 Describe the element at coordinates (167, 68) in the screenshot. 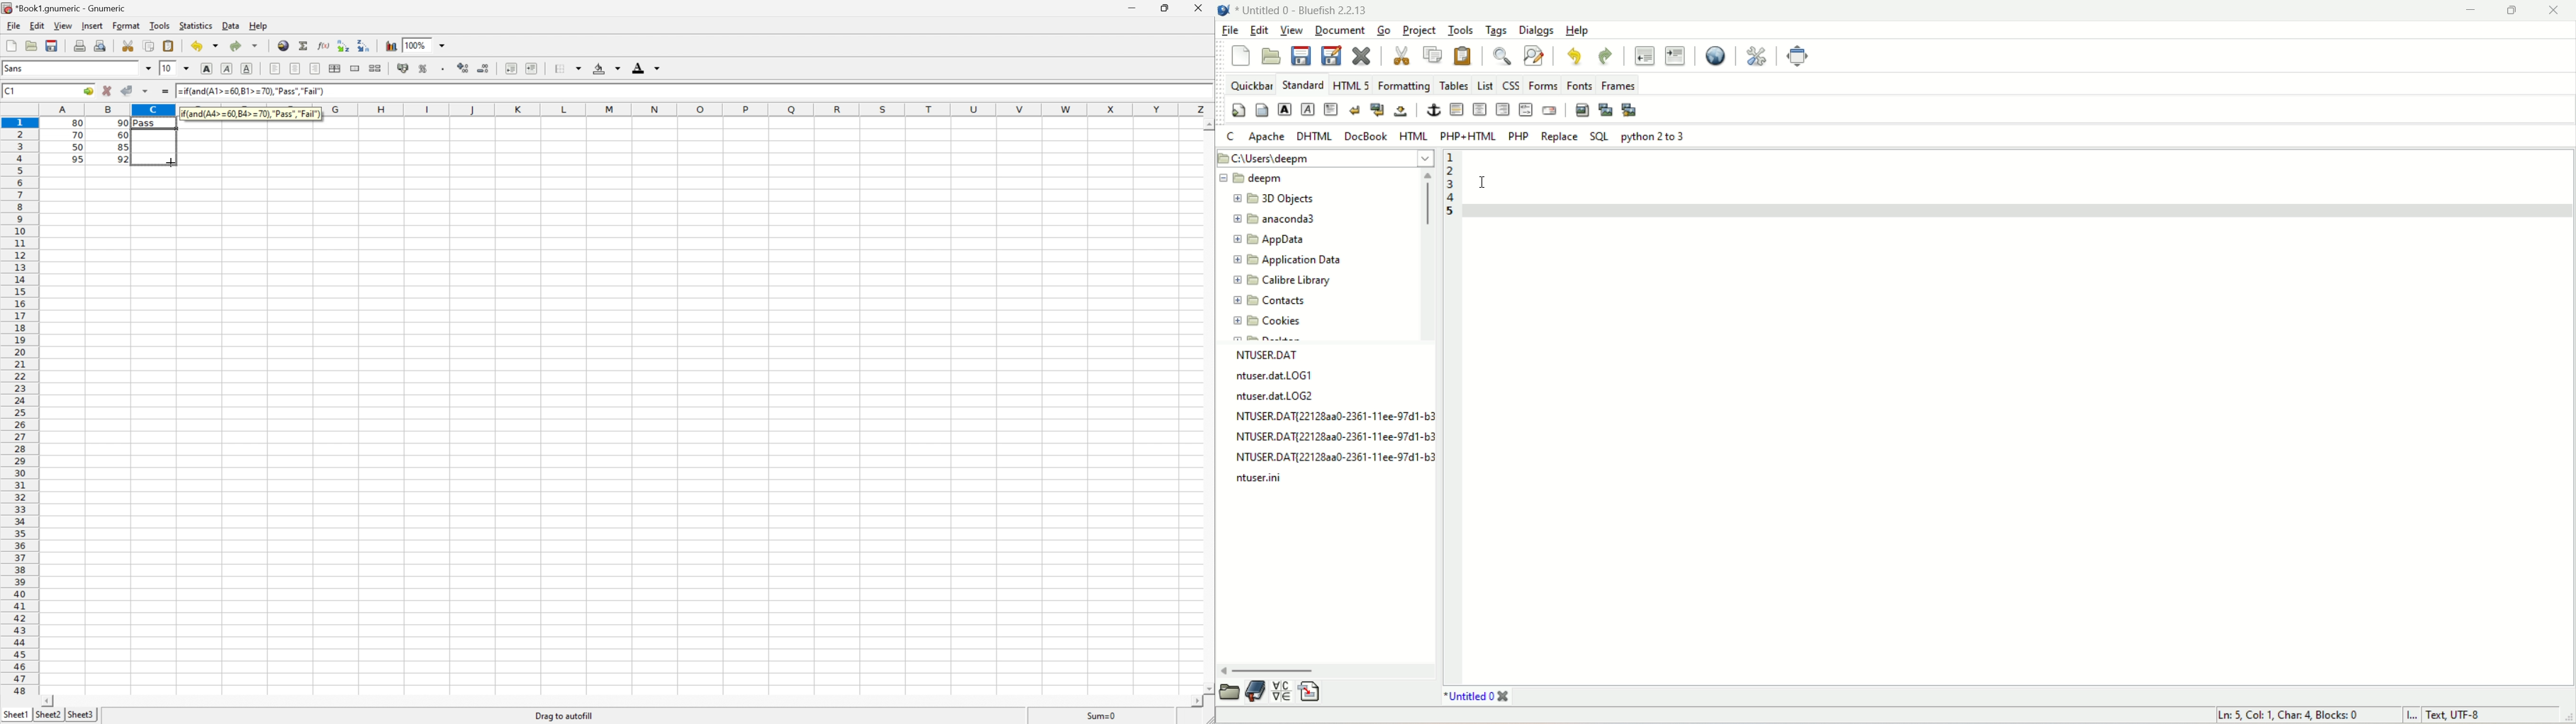

I see `10` at that location.